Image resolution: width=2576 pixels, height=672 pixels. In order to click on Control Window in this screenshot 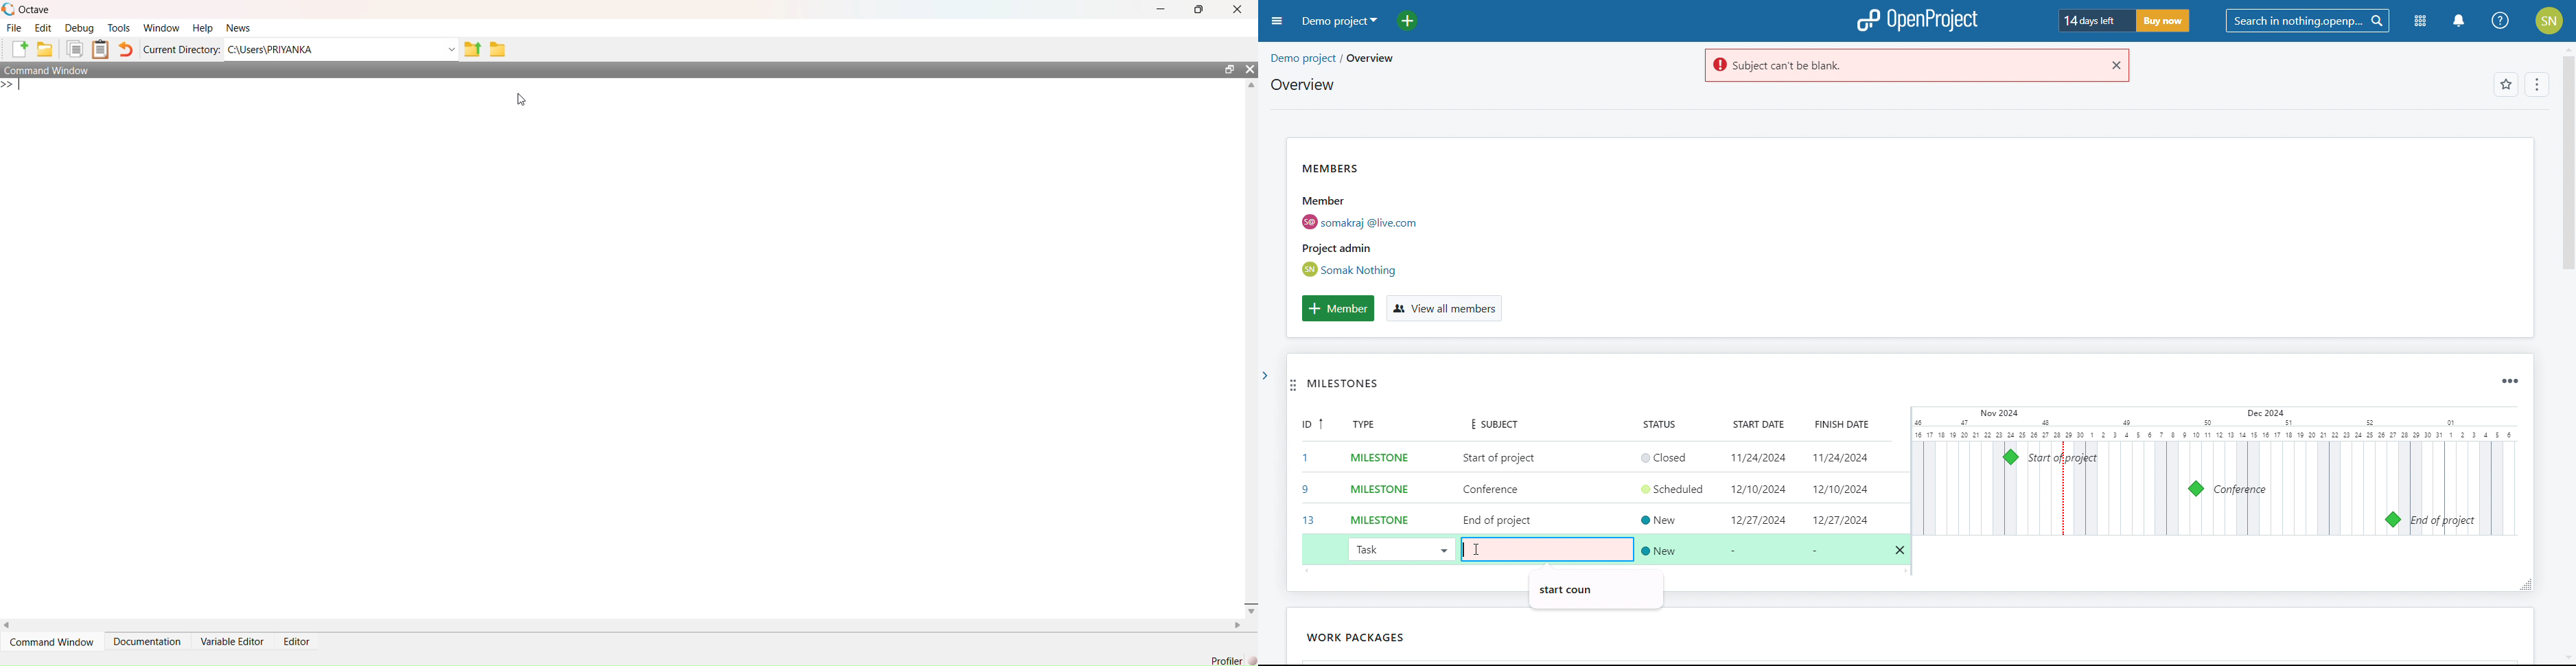, I will do `click(50, 71)`.